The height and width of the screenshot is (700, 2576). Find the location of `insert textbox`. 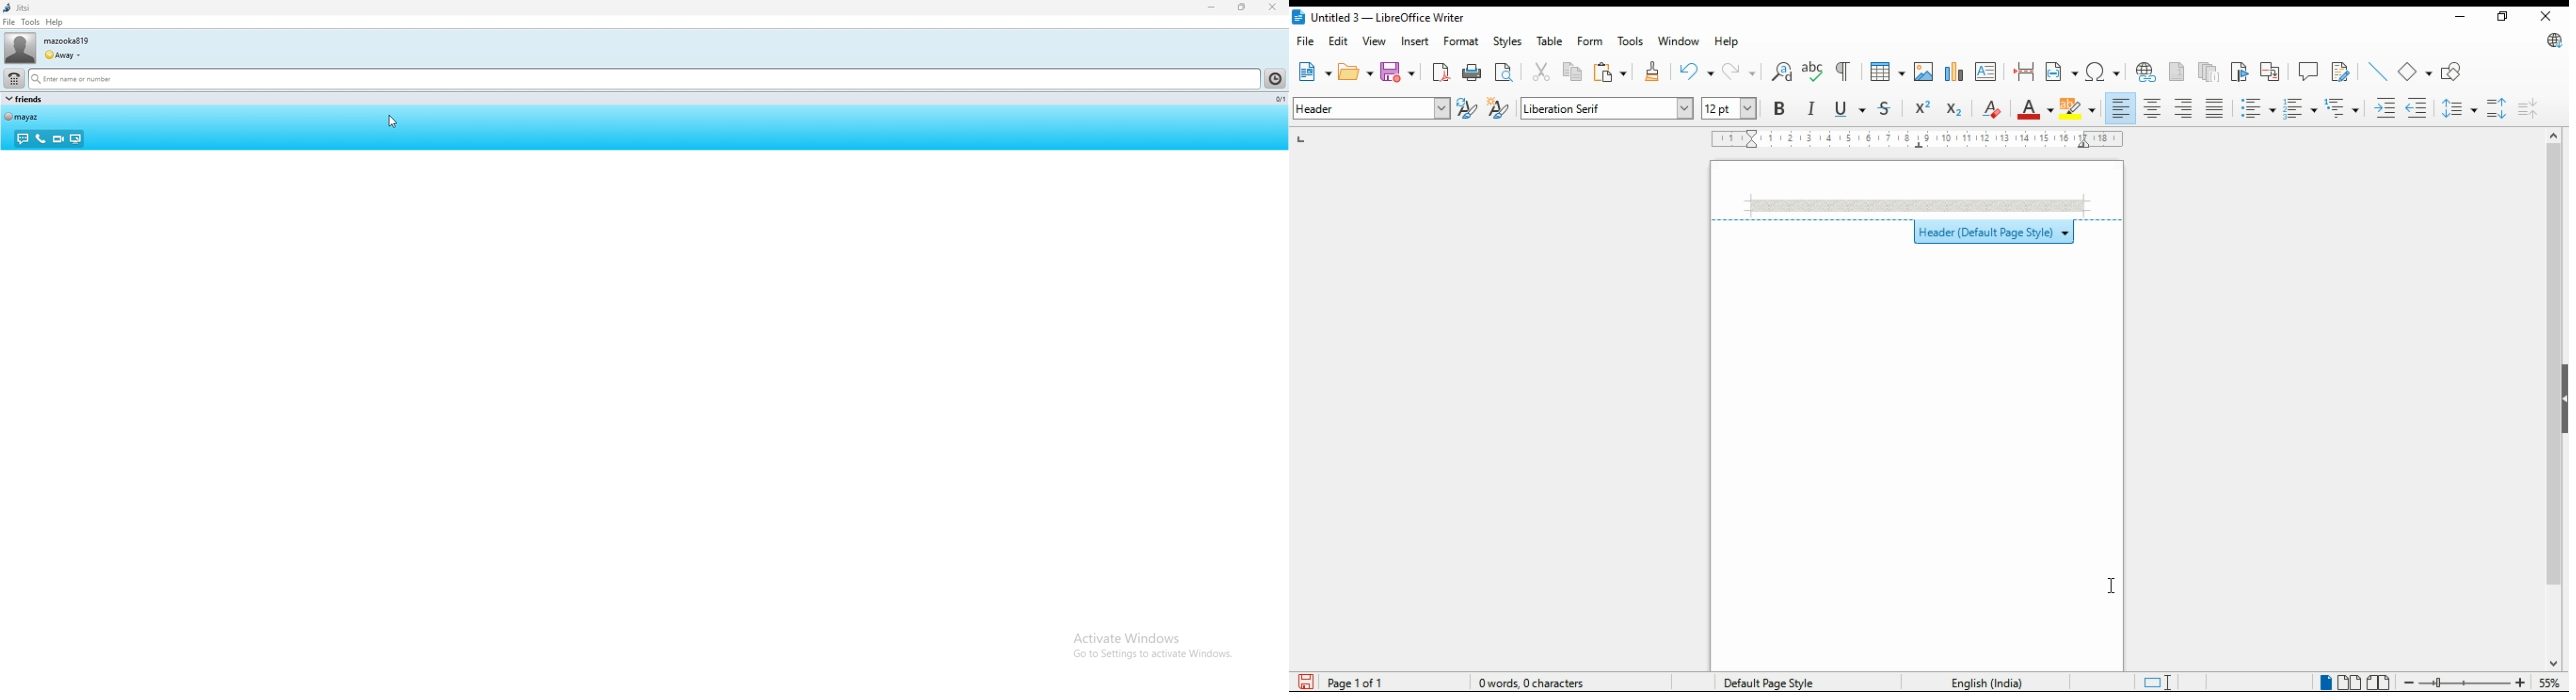

insert textbox is located at coordinates (1986, 71).